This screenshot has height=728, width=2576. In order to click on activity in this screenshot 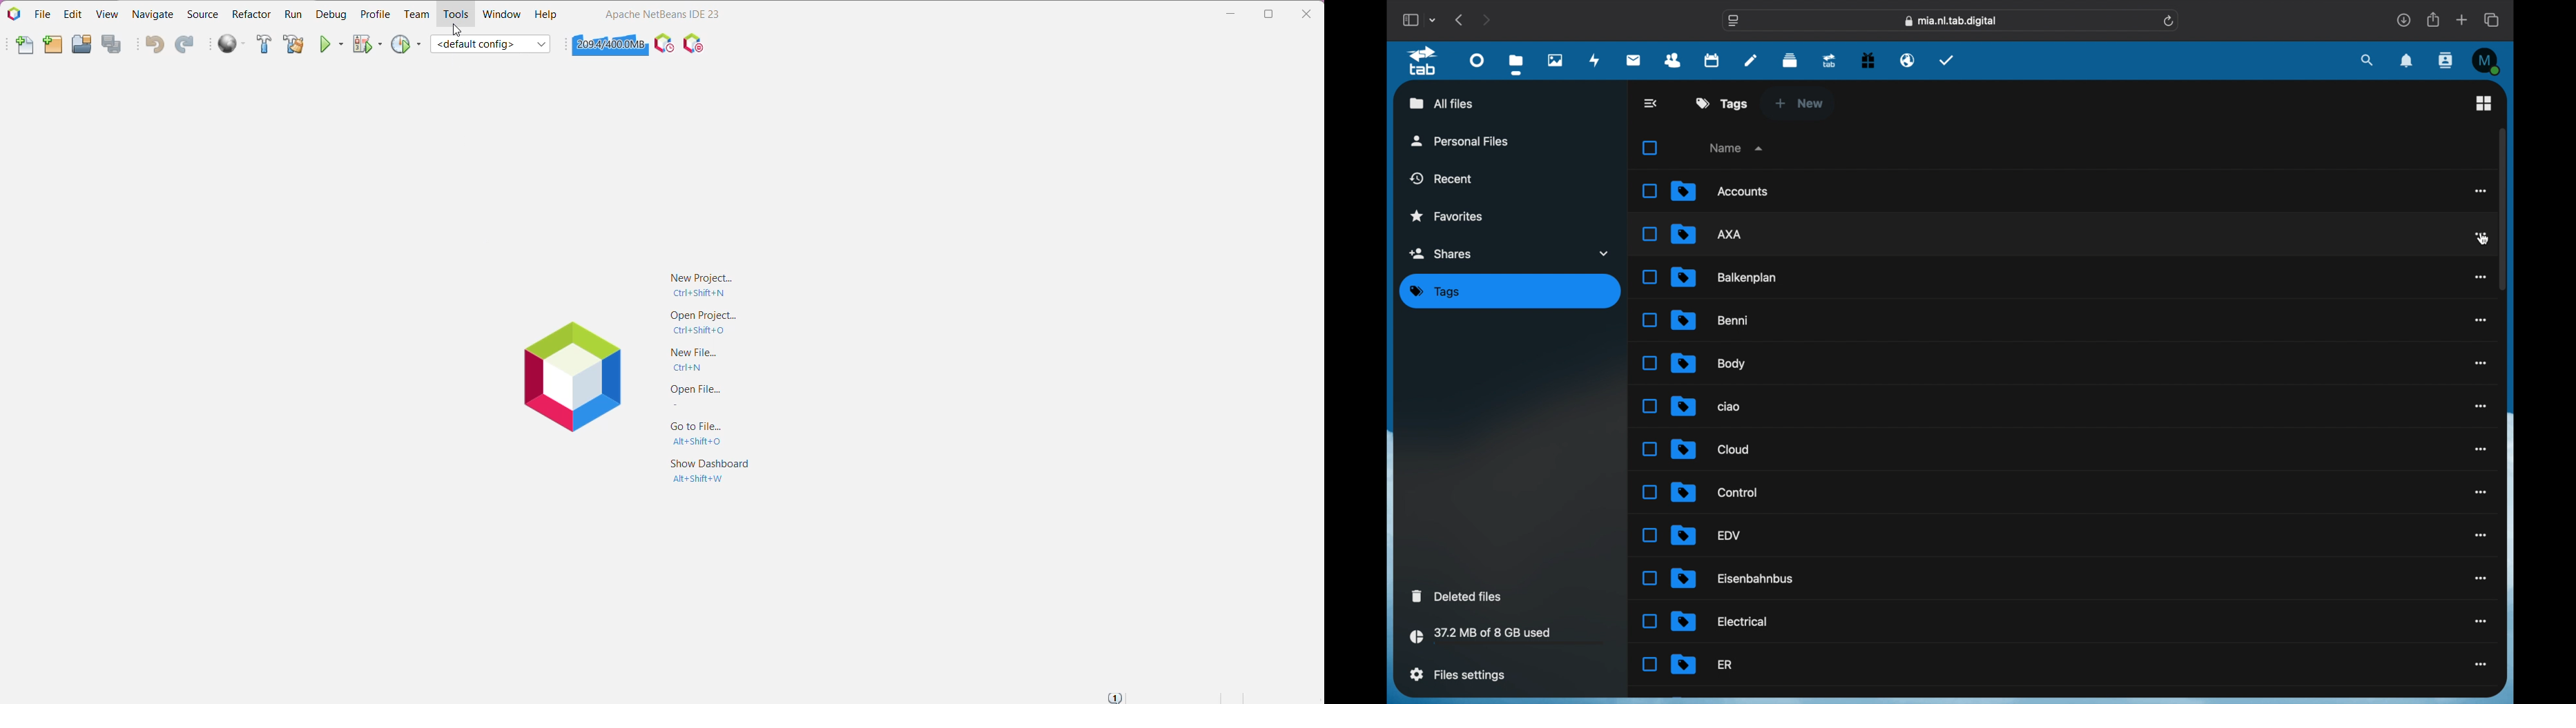, I will do `click(1595, 60)`.